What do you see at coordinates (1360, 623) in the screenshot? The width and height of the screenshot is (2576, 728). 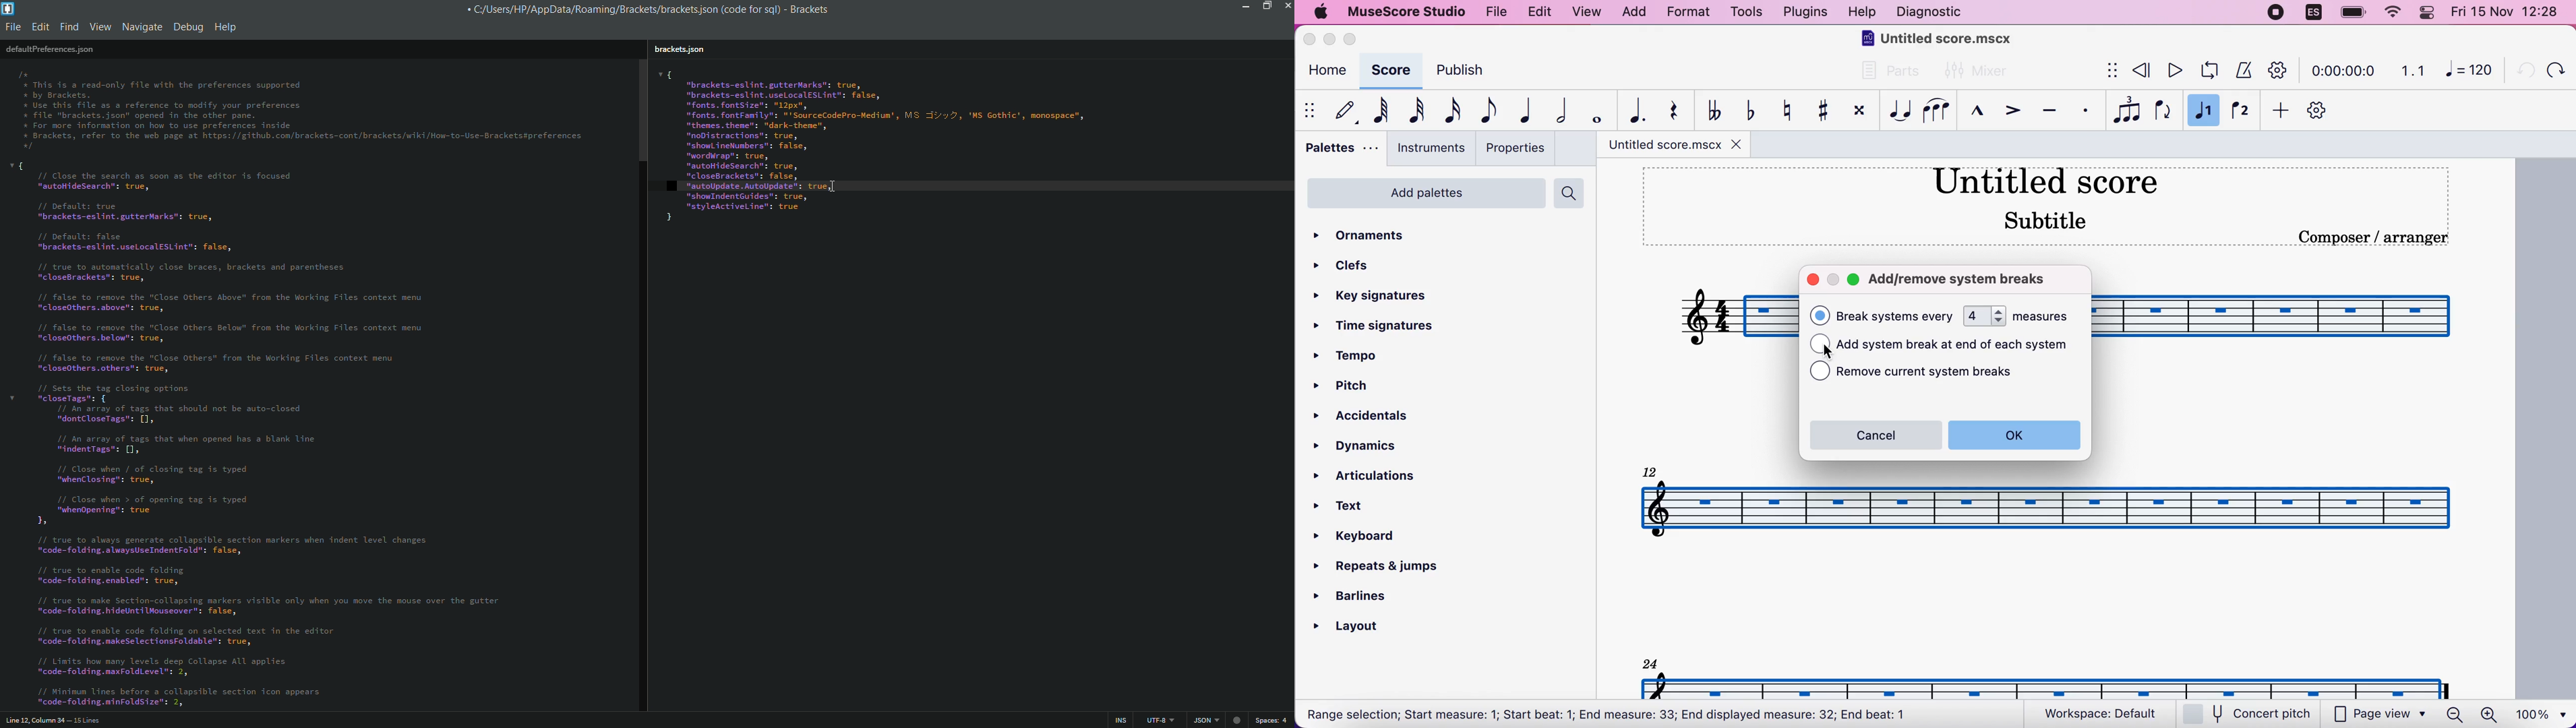 I see `layout` at bounding box center [1360, 623].